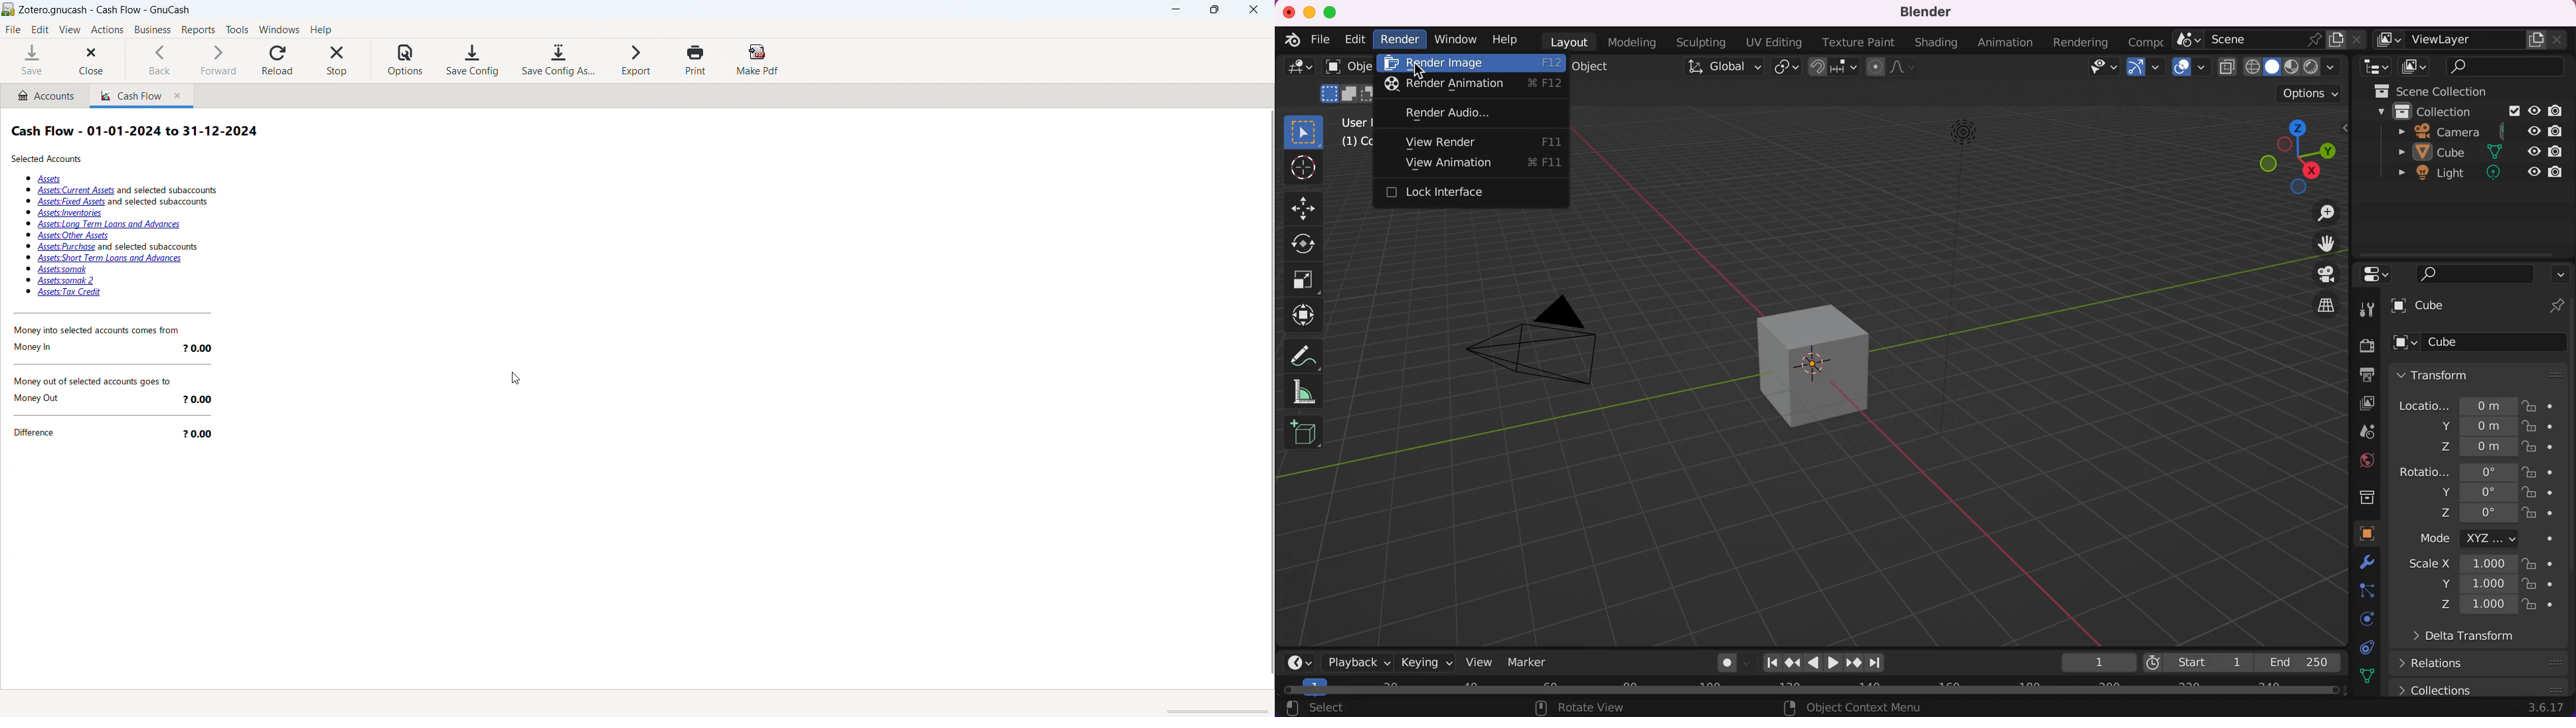 The height and width of the screenshot is (728, 2576). Describe the element at coordinates (408, 60) in the screenshot. I see `options` at that location.